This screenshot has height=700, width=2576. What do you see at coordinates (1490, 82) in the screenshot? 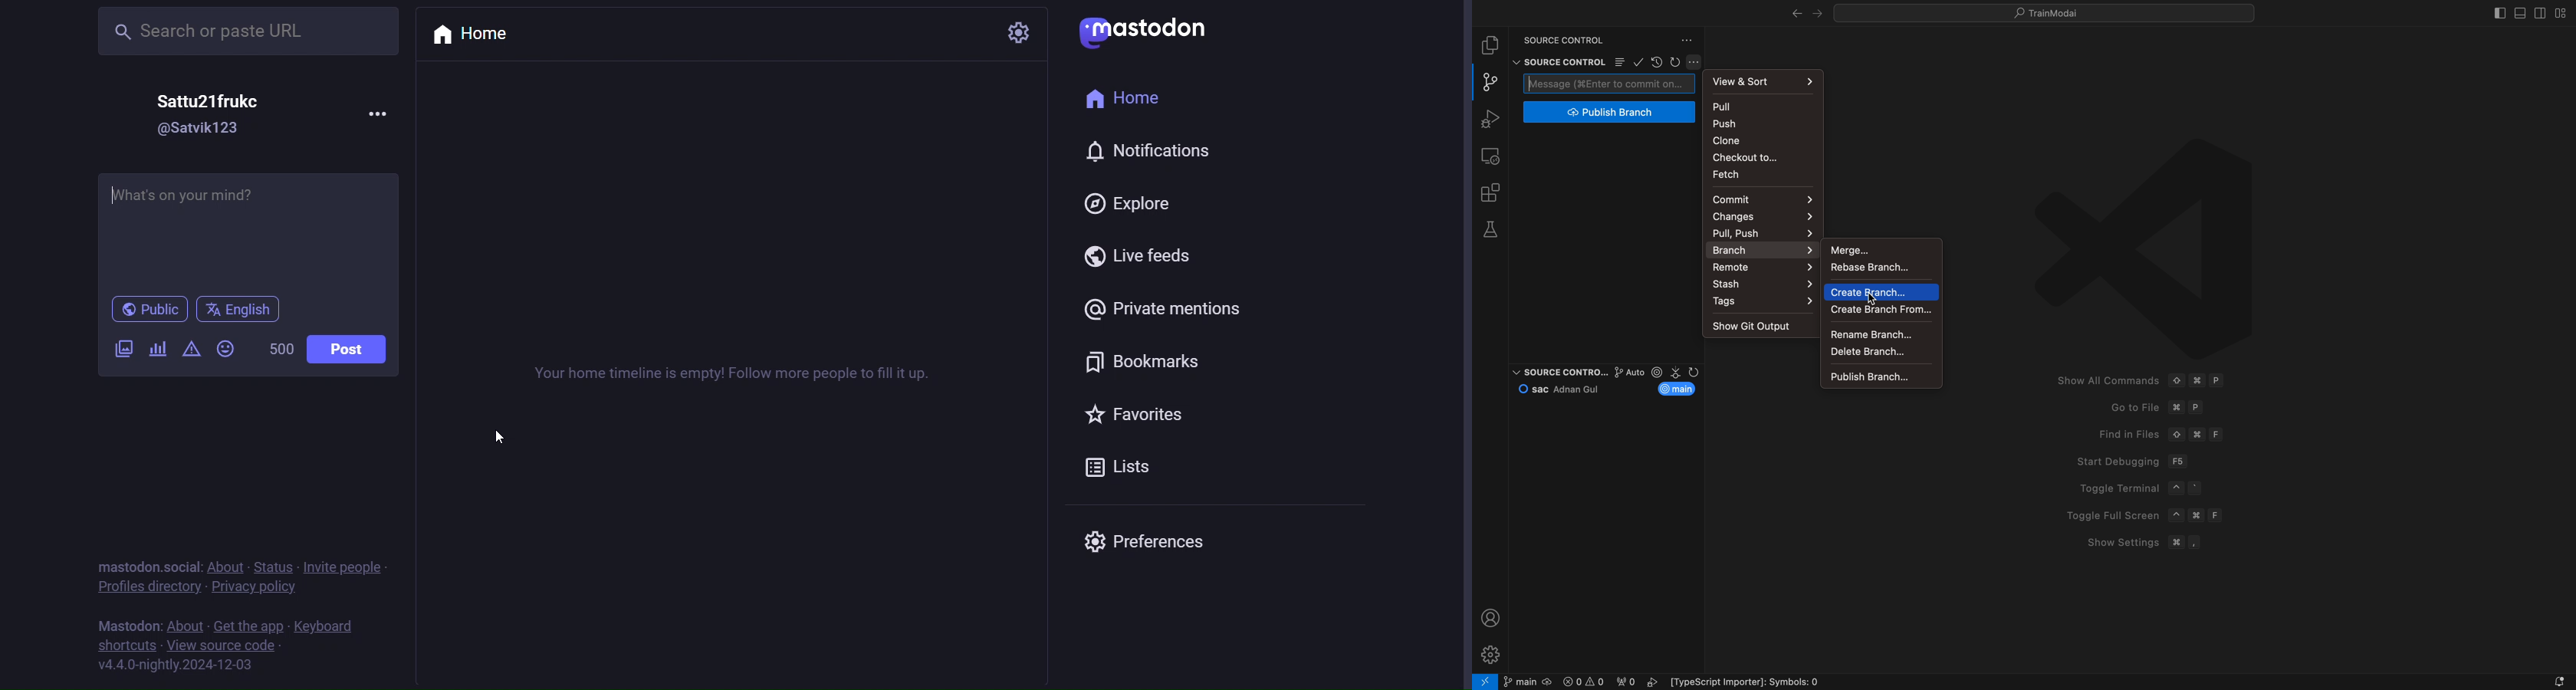
I see `git panel` at bounding box center [1490, 82].